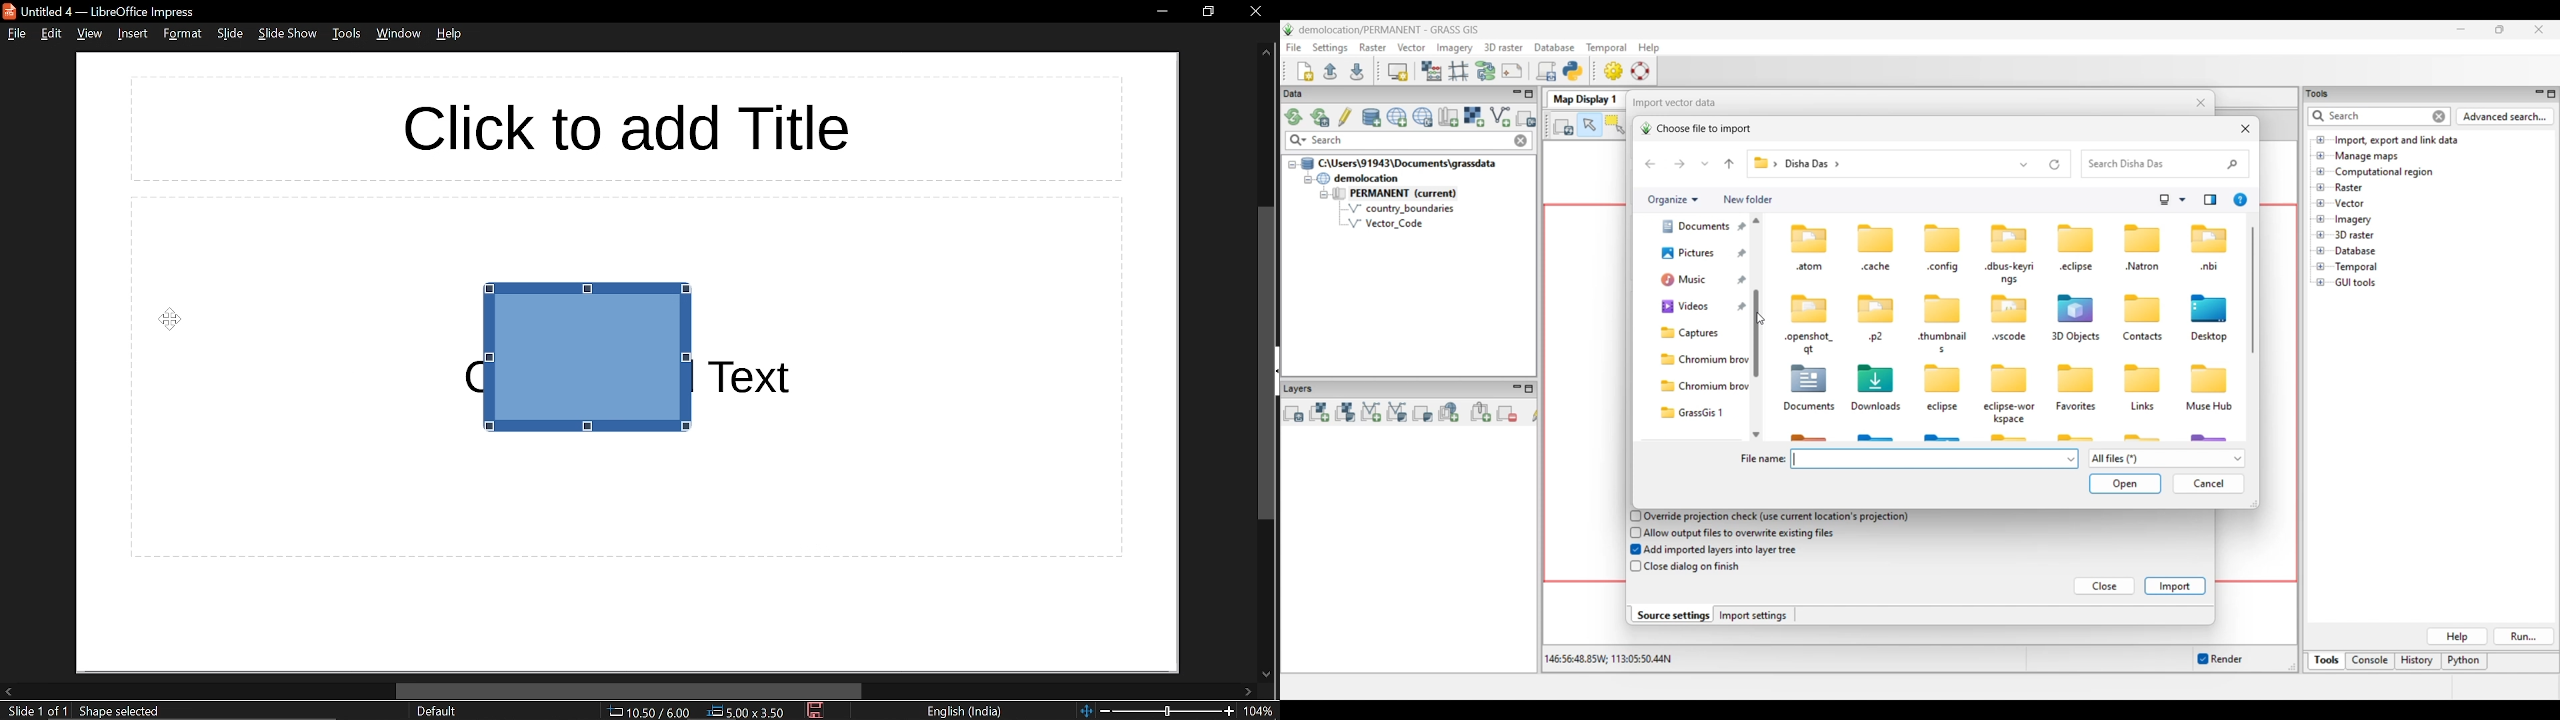  I want to click on nbi, so click(2210, 267).